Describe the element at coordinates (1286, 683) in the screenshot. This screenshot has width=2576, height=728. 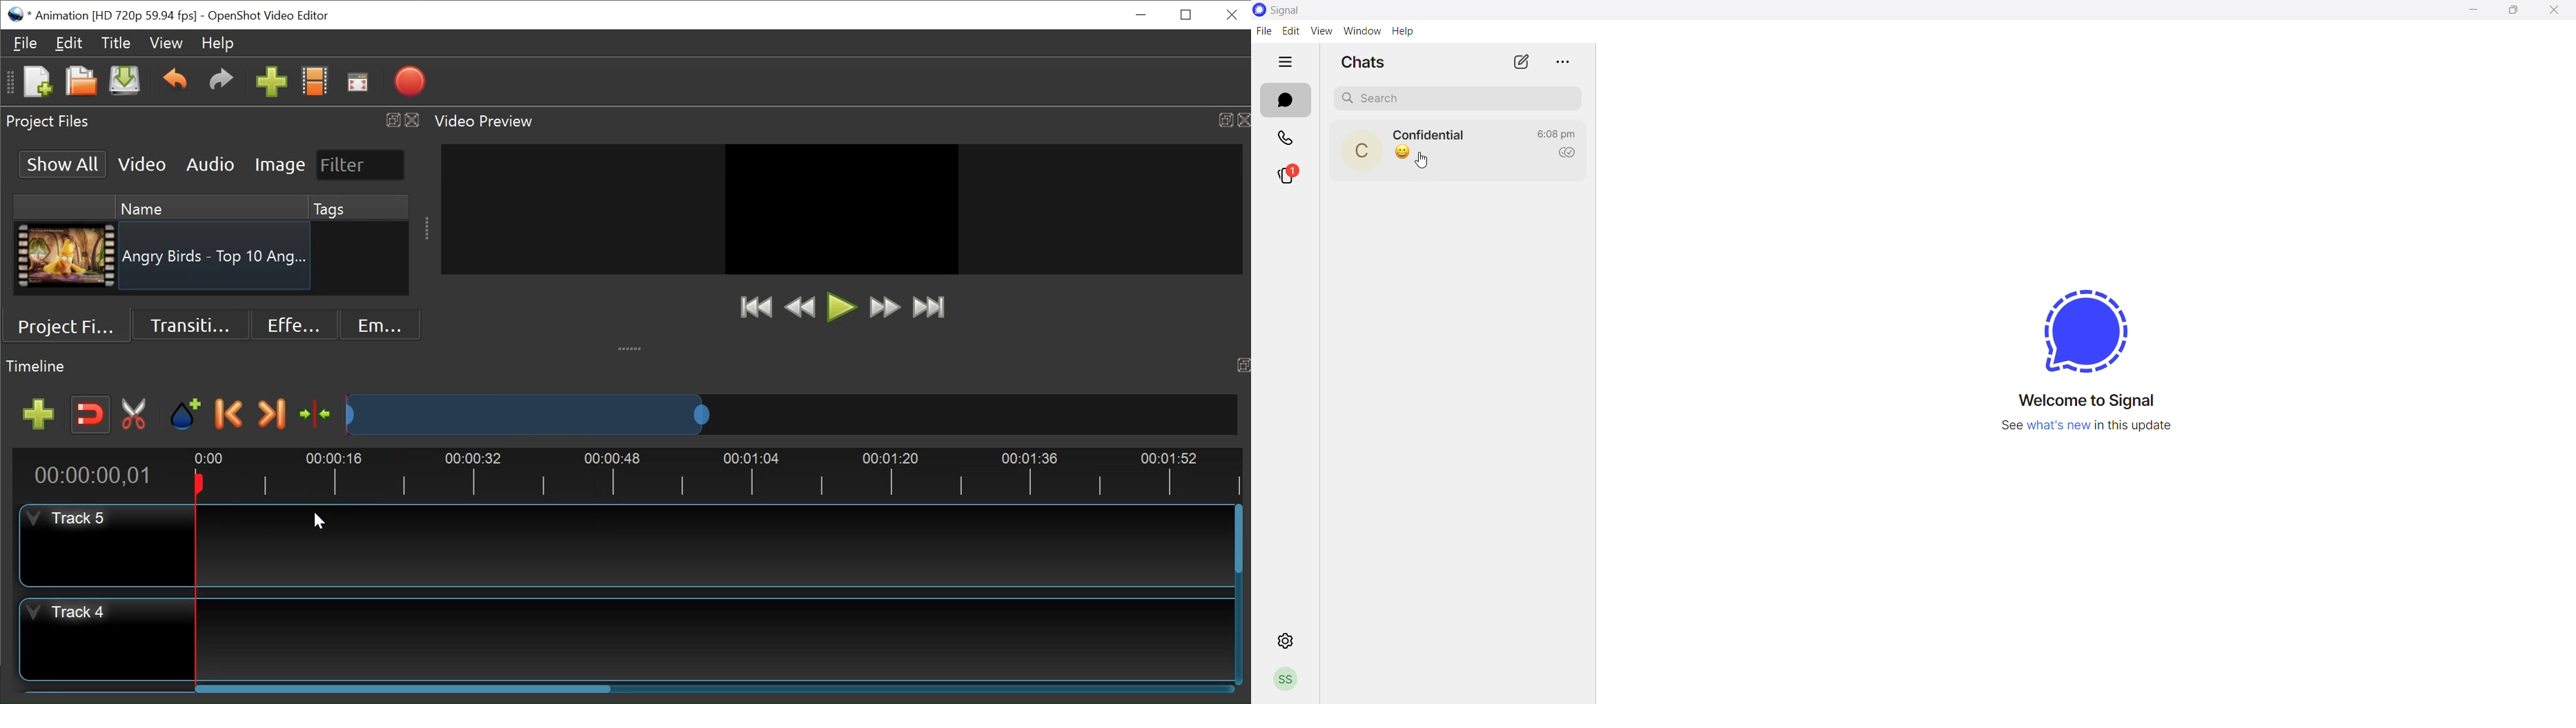
I see `profile` at that location.